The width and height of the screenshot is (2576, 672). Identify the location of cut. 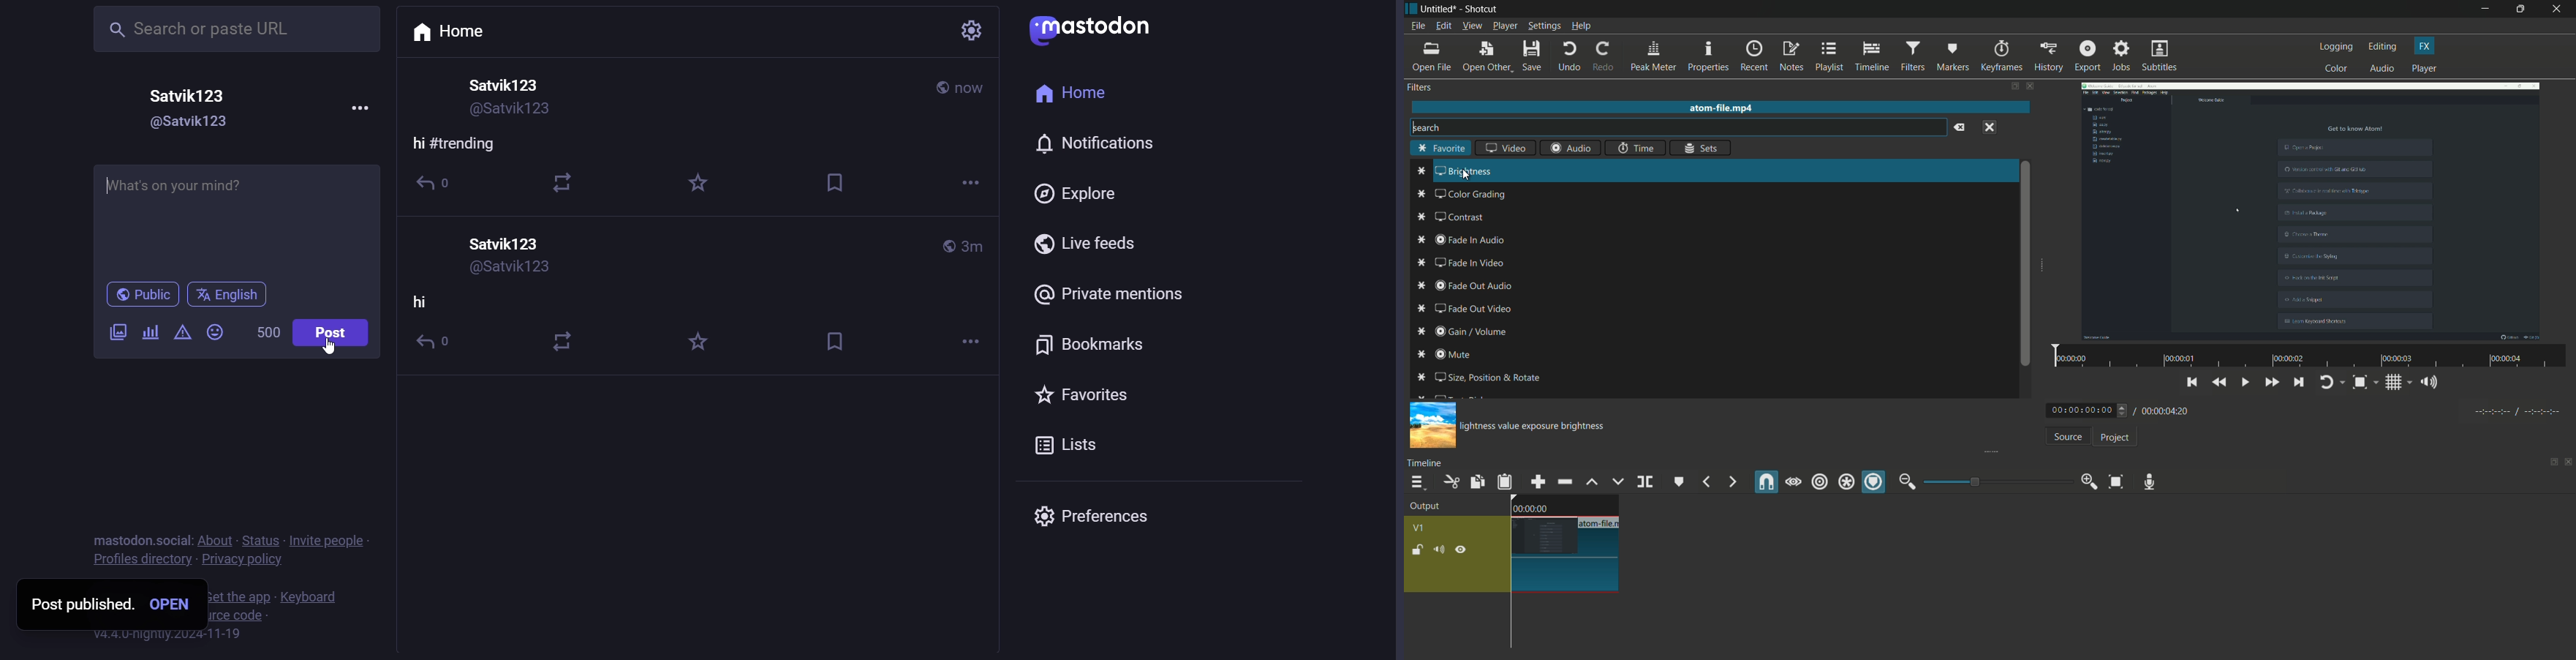
(1450, 482).